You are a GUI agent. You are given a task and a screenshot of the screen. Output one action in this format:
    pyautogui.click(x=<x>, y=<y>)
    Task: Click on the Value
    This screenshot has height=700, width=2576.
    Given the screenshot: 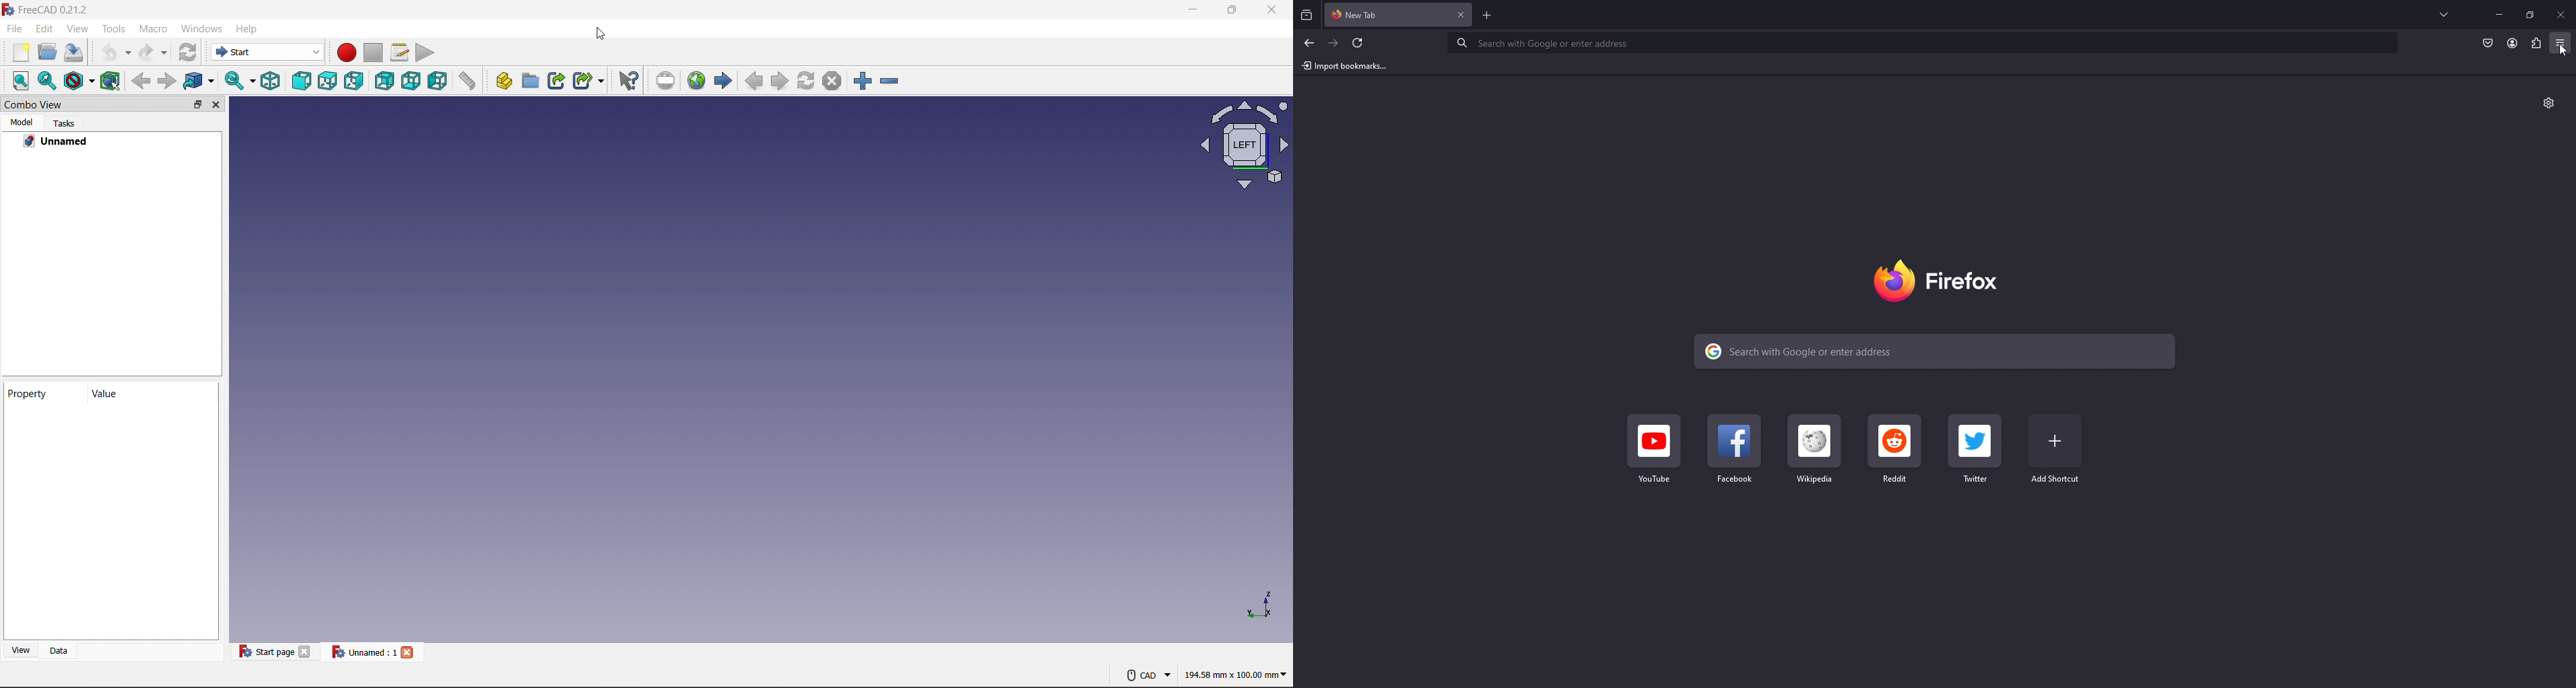 What is the action you would take?
    pyautogui.click(x=122, y=392)
    